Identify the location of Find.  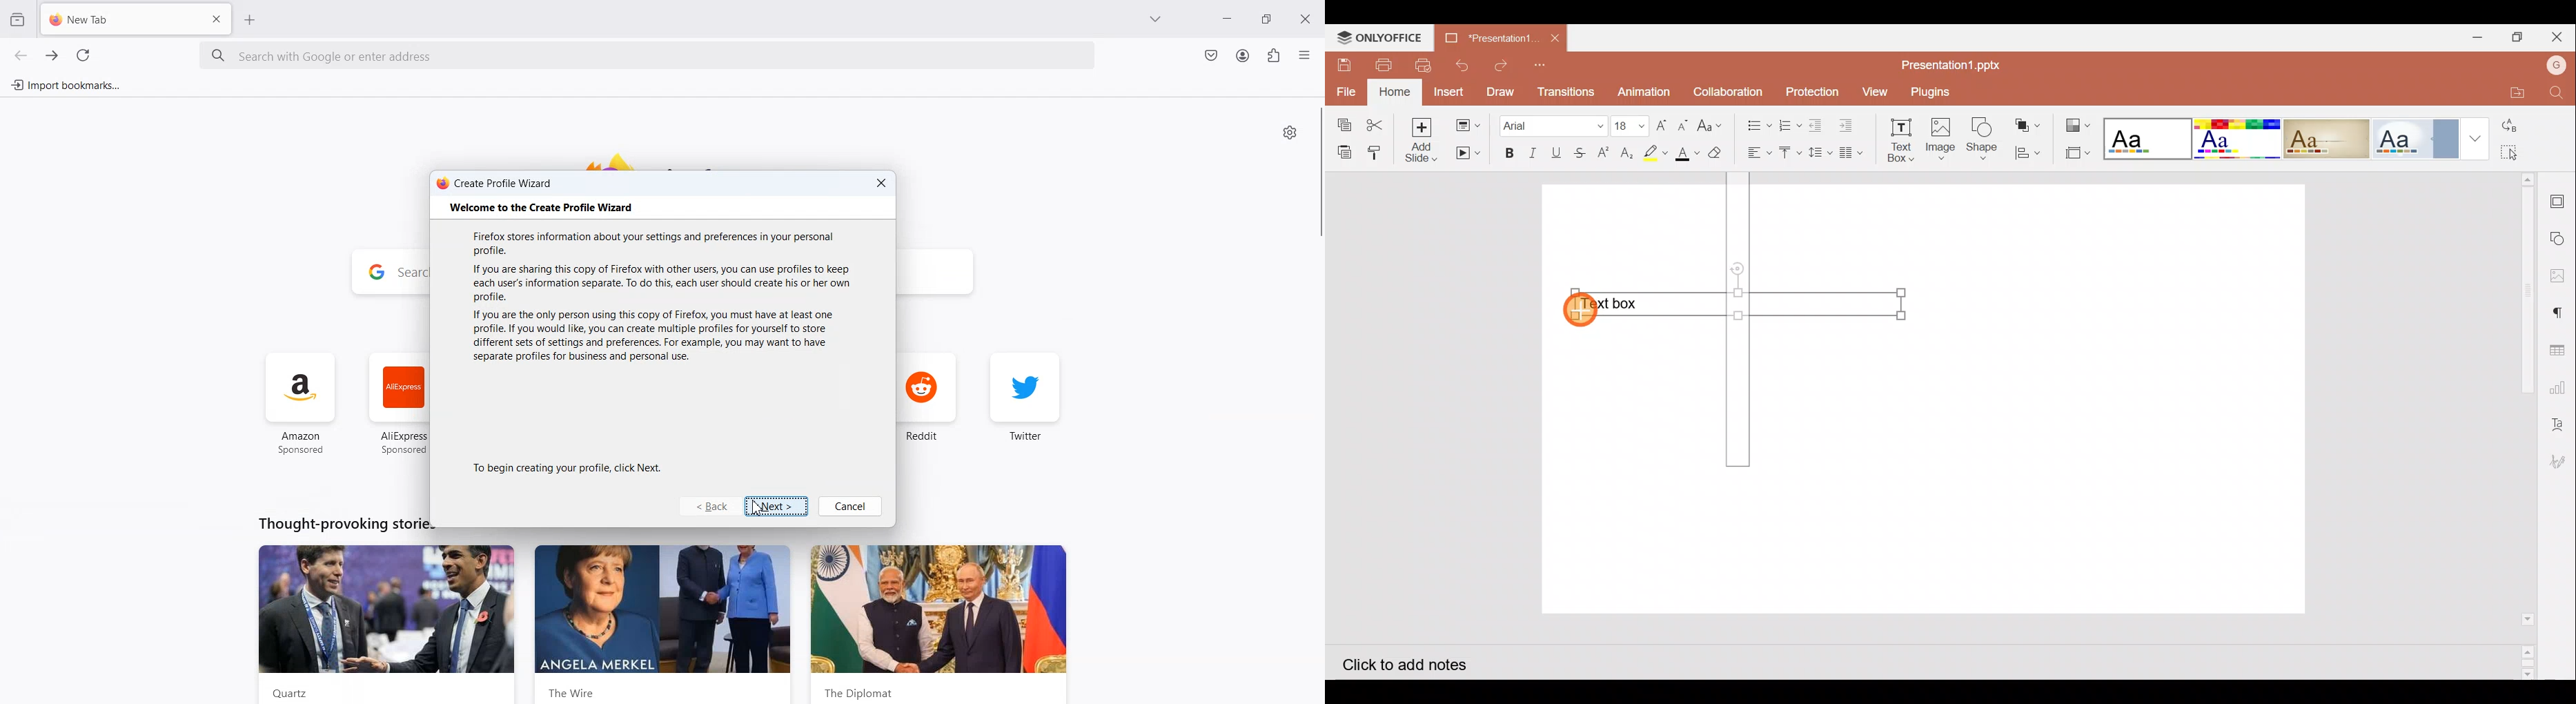
(2557, 94).